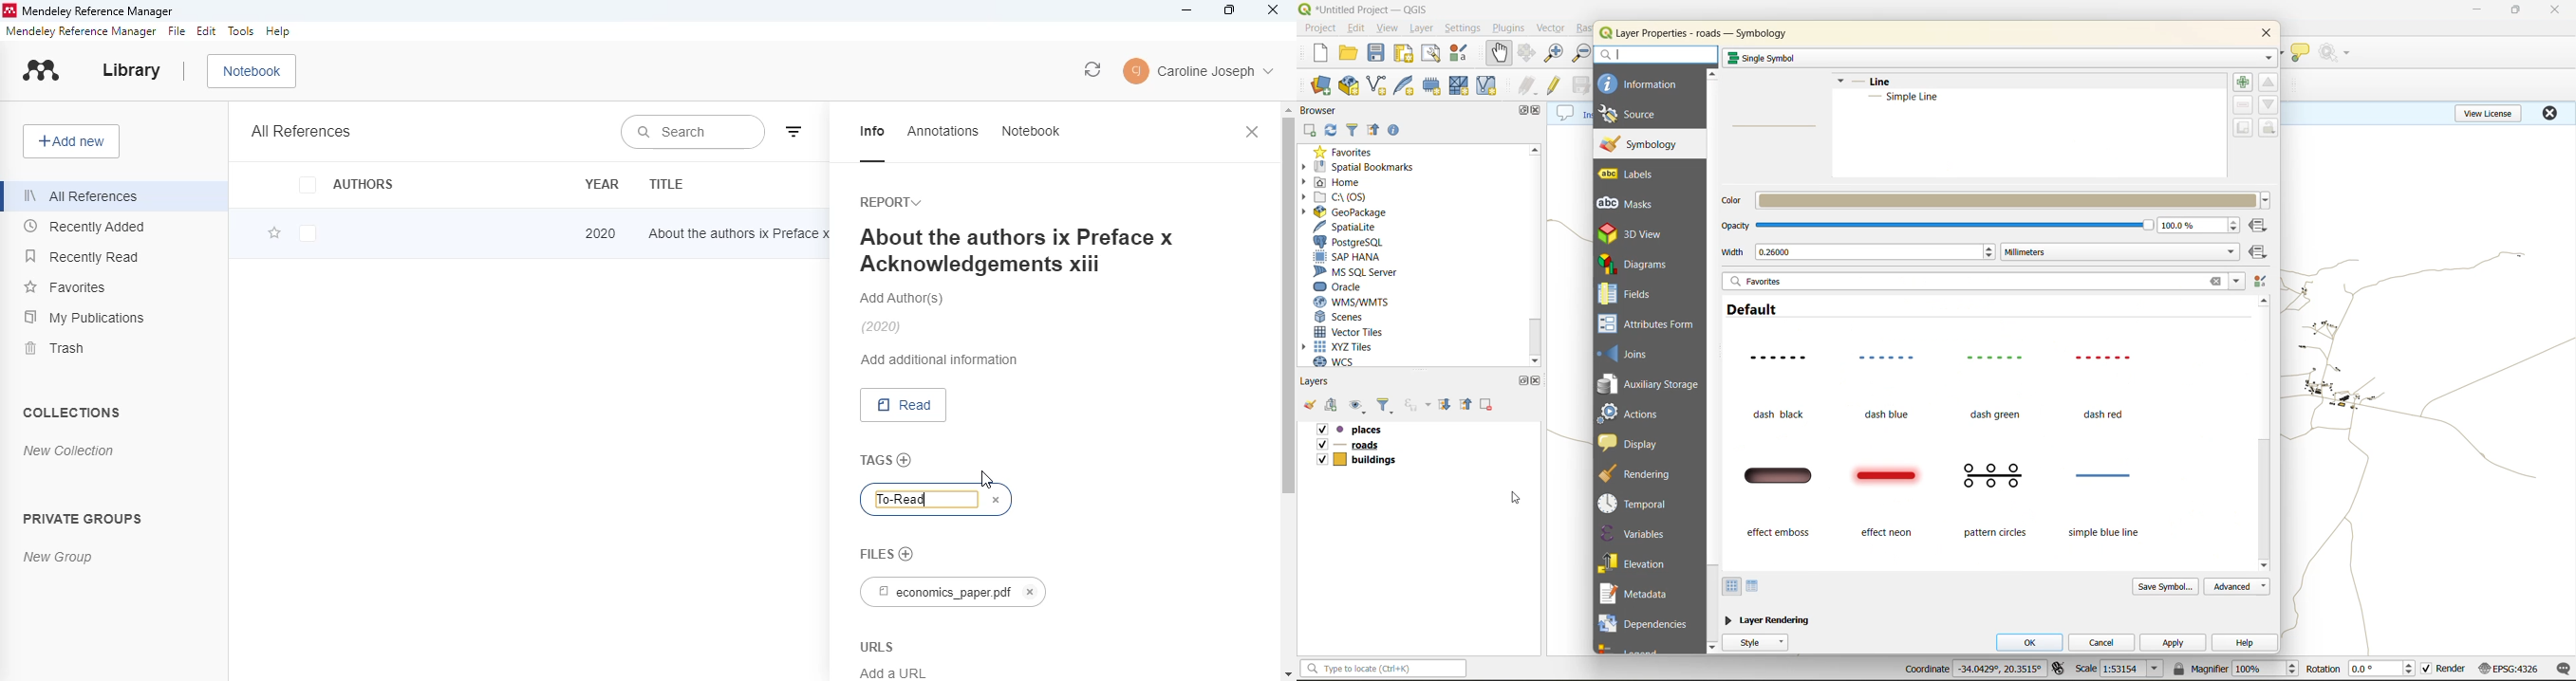 The height and width of the screenshot is (700, 2576). What do you see at coordinates (694, 134) in the screenshot?
I see `search` at bounding box center [694, 134].